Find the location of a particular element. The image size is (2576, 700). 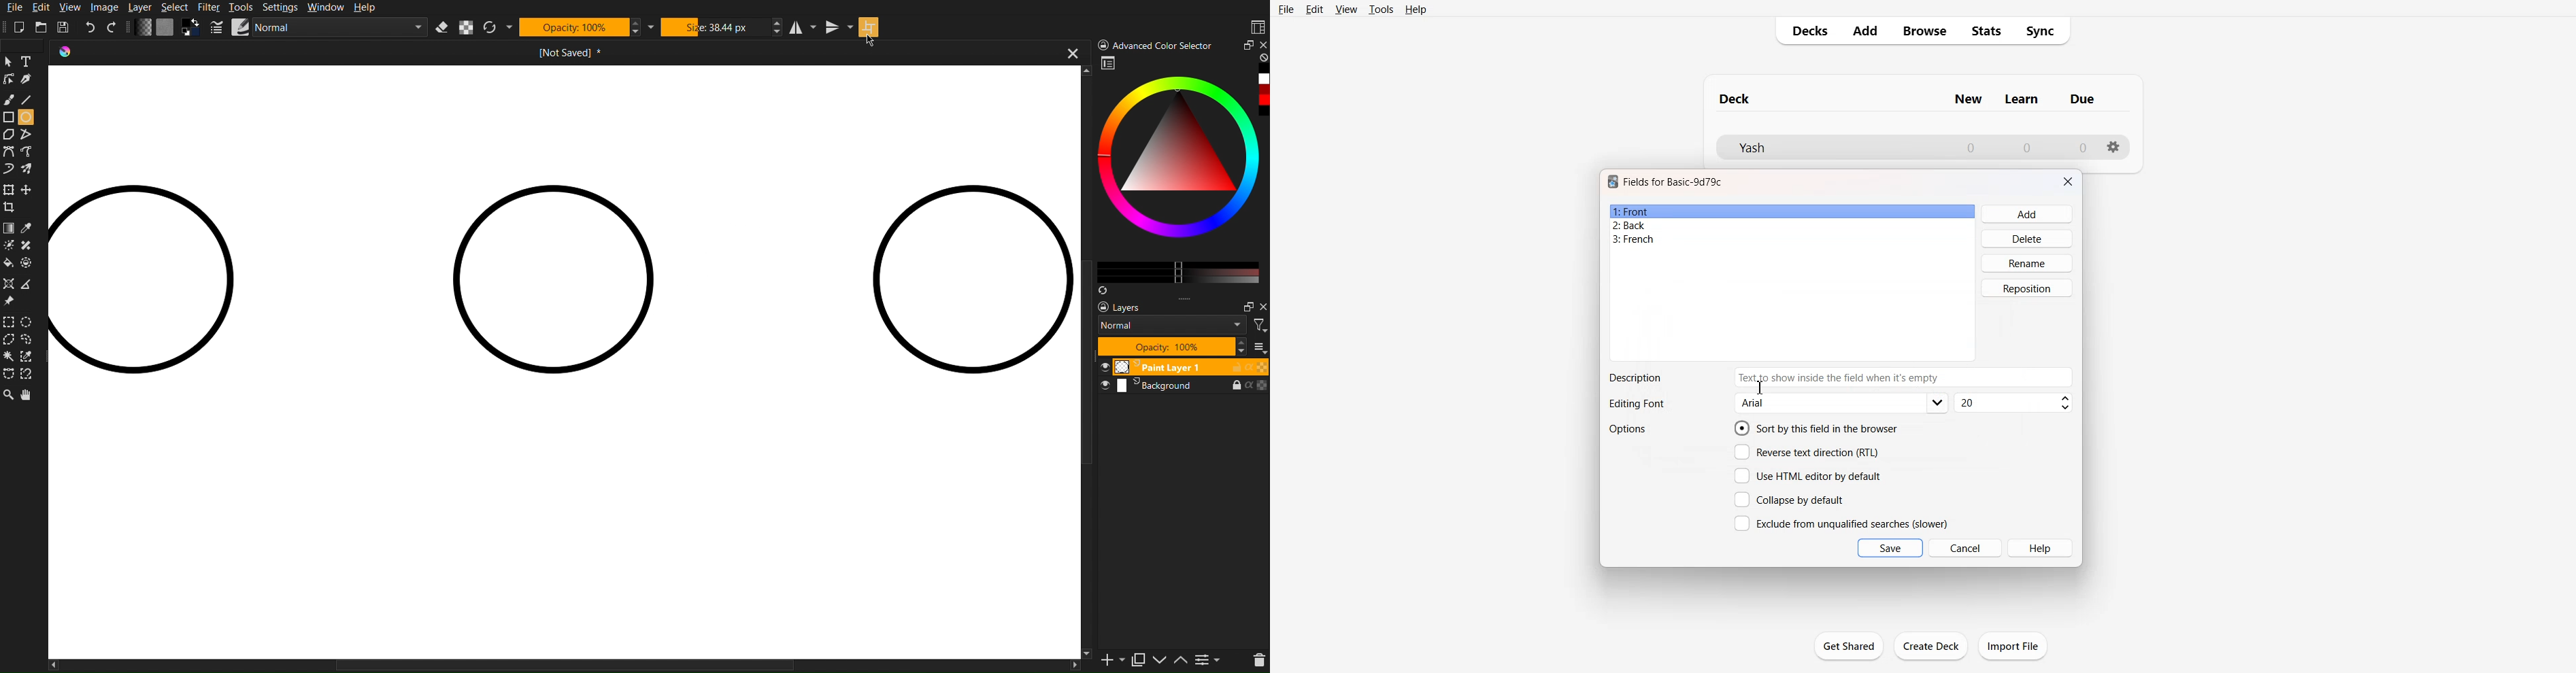

Wind is located at coordinates (9, 356).